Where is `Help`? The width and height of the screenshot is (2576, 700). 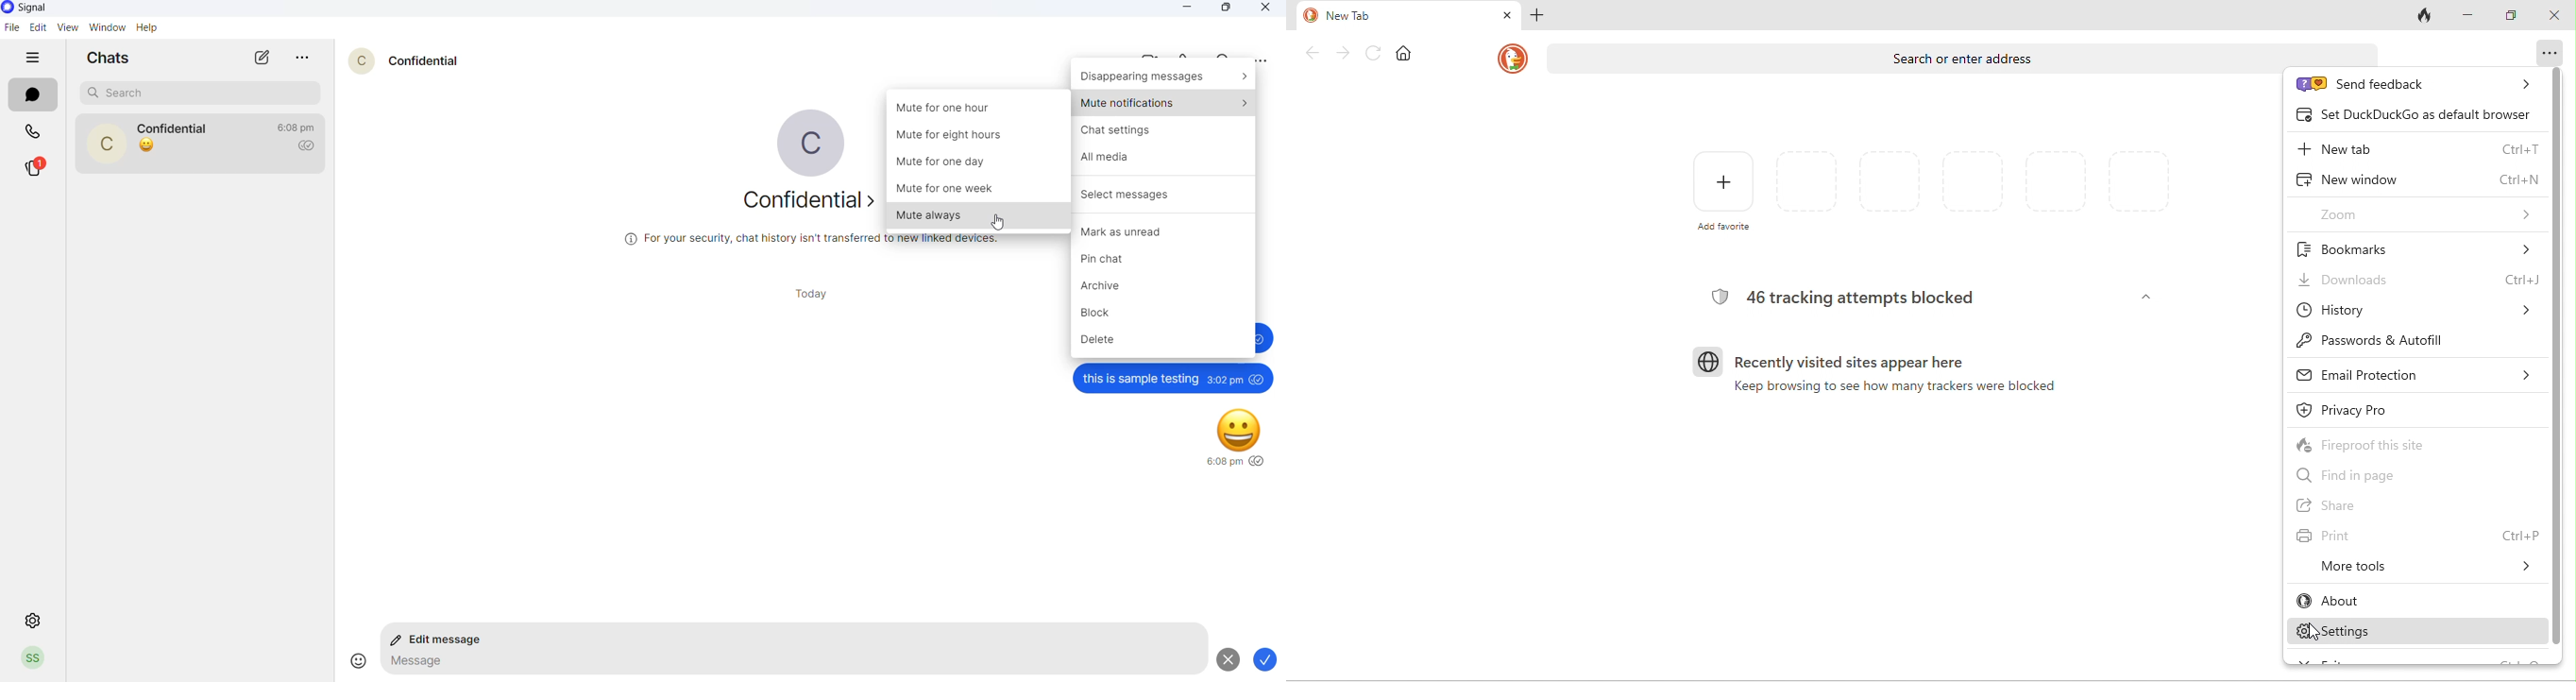 Help is located at coordinates (151, 28).